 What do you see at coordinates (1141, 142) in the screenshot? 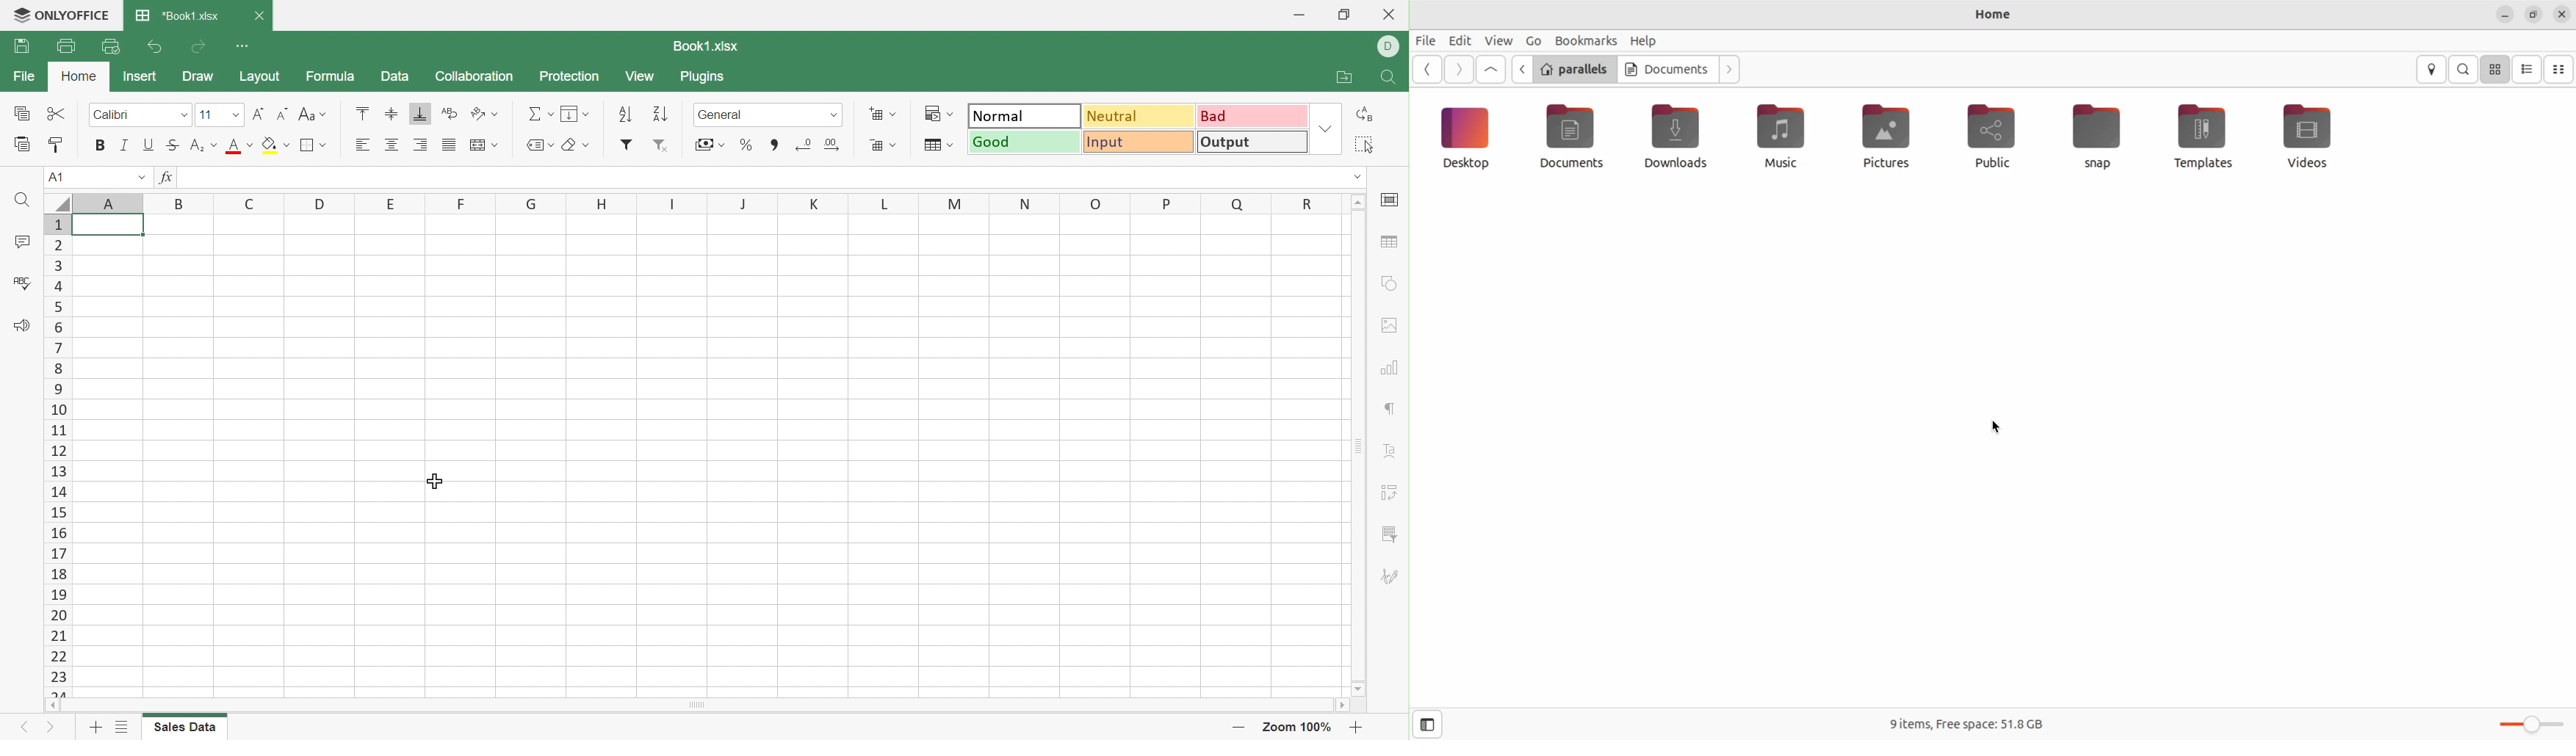
I see `Input` at bounding box center [1141, 142].